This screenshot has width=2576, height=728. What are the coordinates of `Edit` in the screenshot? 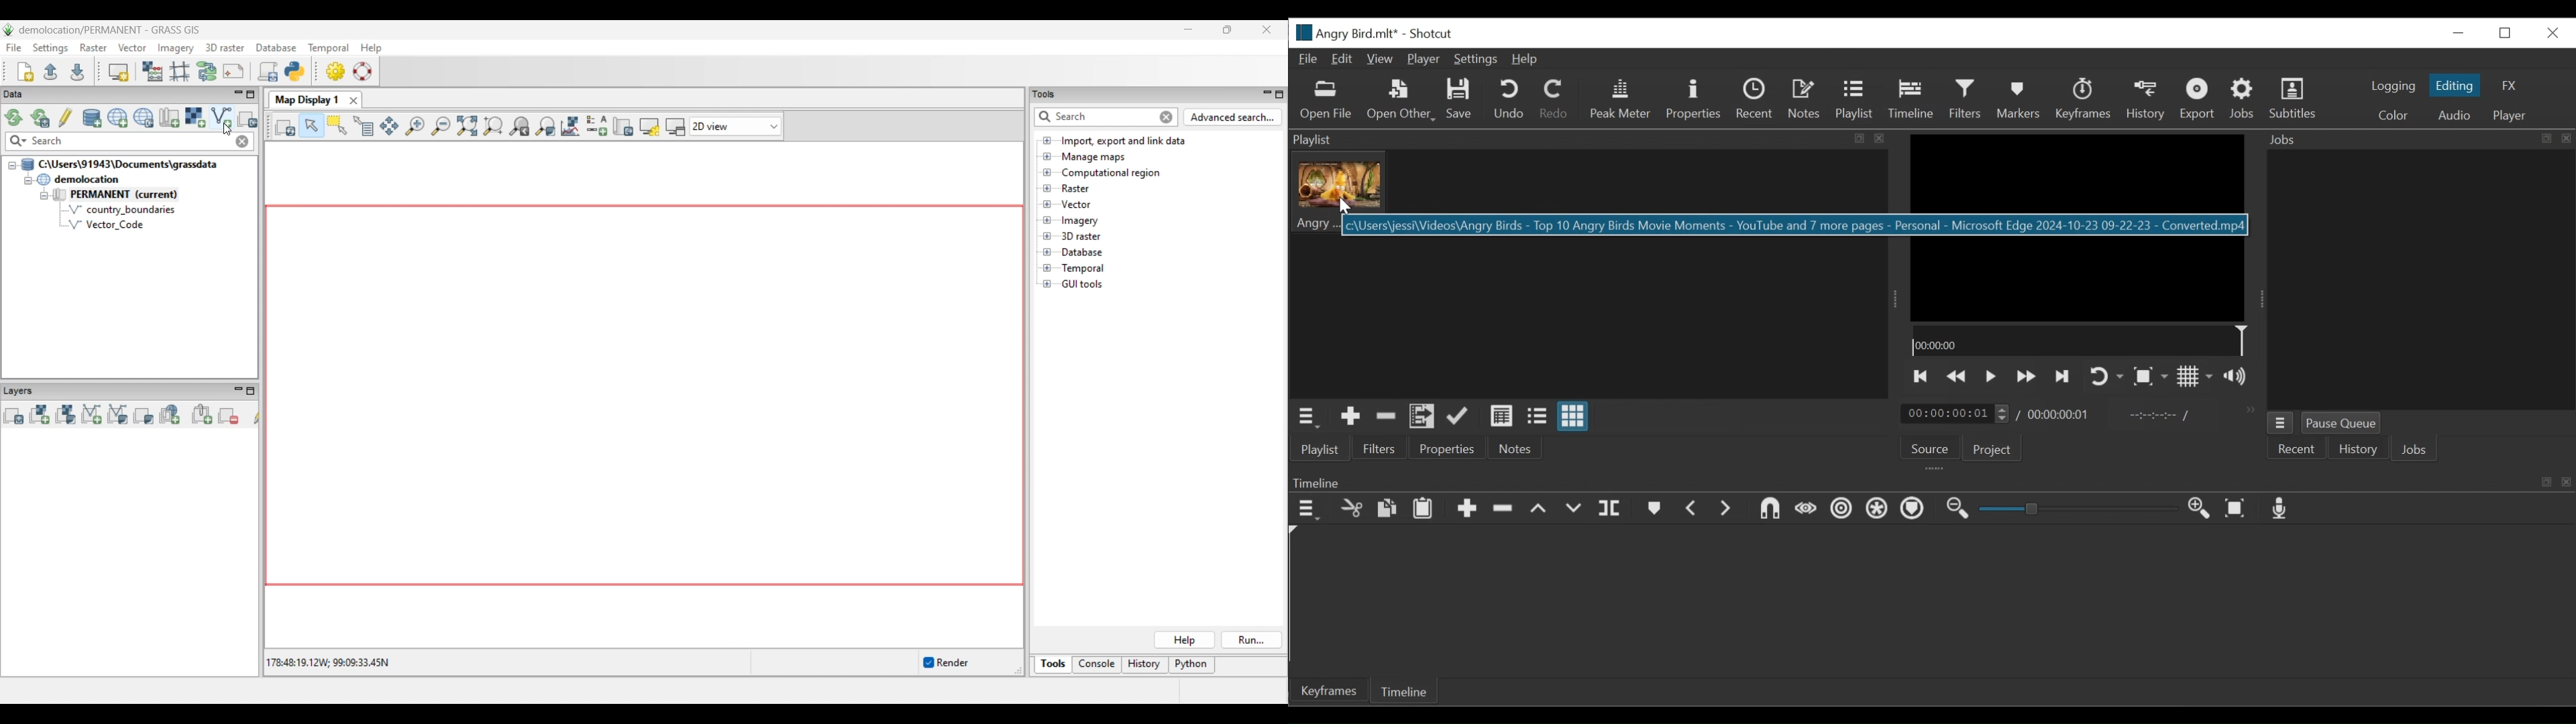 It's located at (1344, 59).